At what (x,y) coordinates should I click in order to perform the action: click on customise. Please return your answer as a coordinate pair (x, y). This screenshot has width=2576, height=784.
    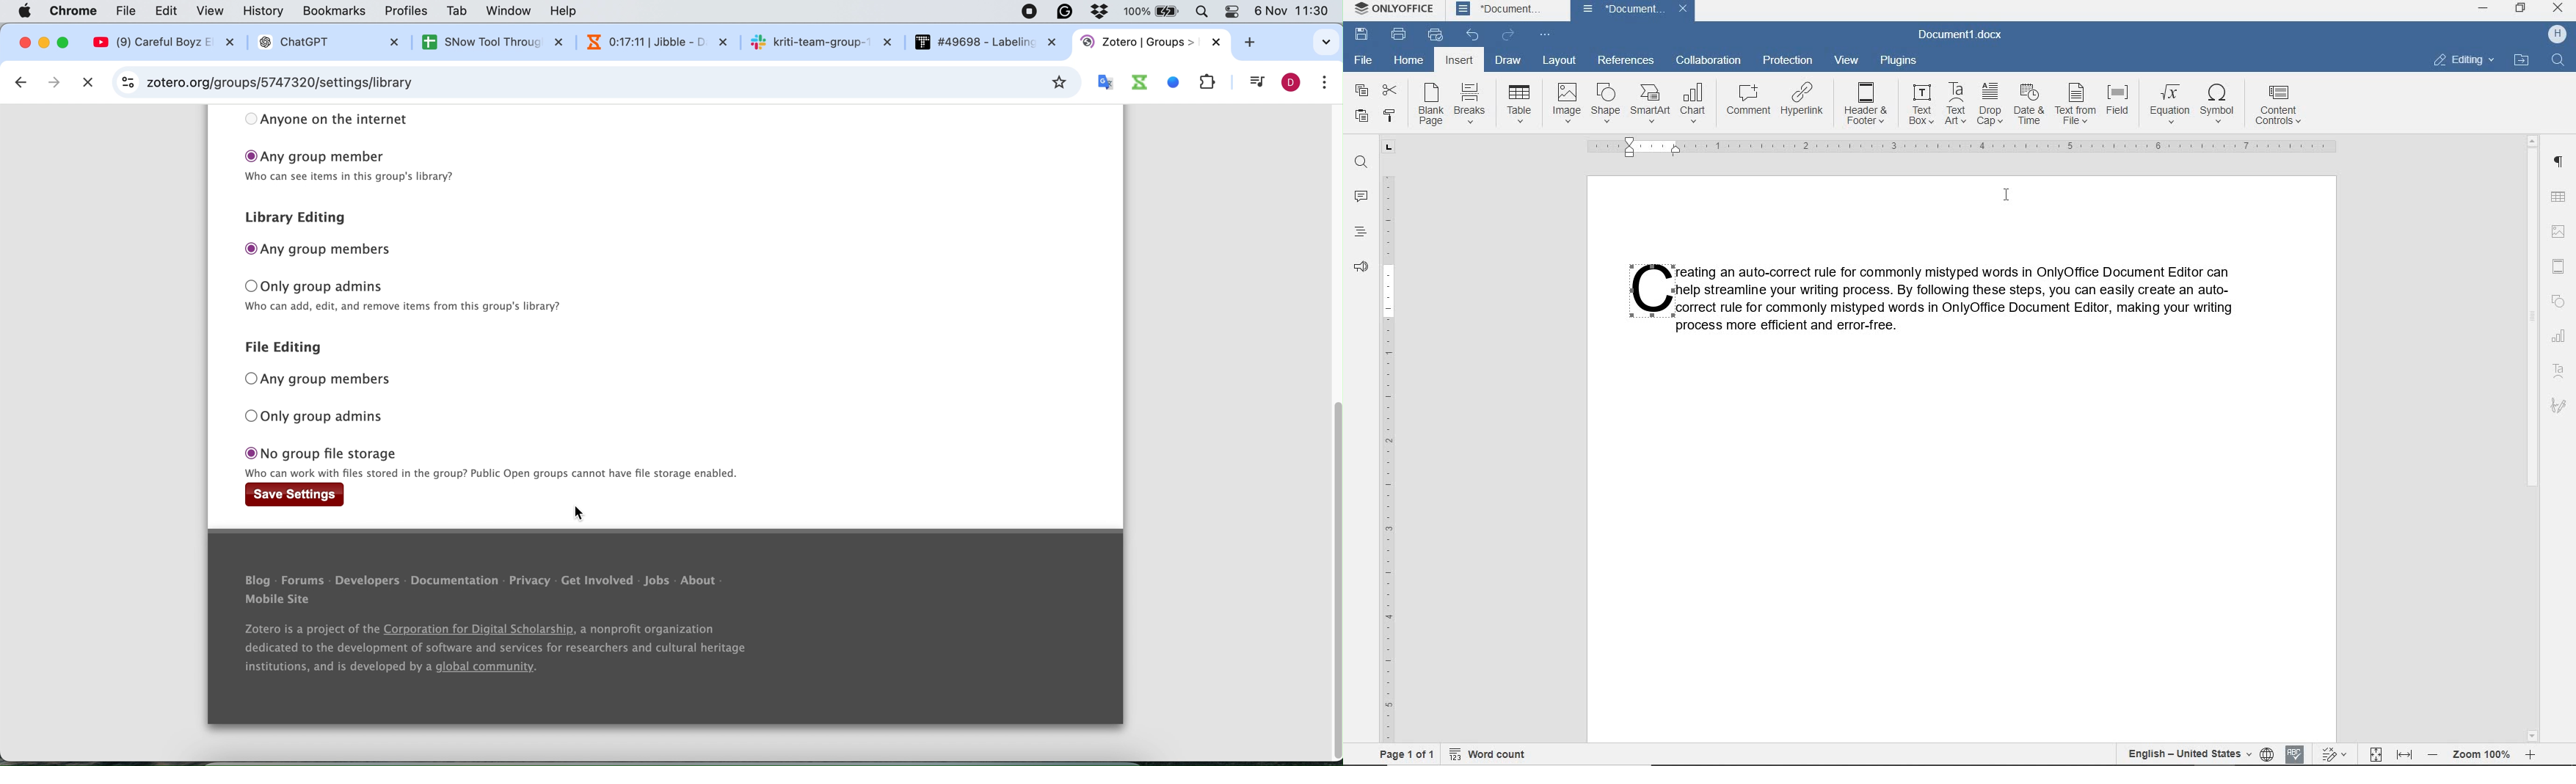
    Looking at the image, I should click on (1329, 83).